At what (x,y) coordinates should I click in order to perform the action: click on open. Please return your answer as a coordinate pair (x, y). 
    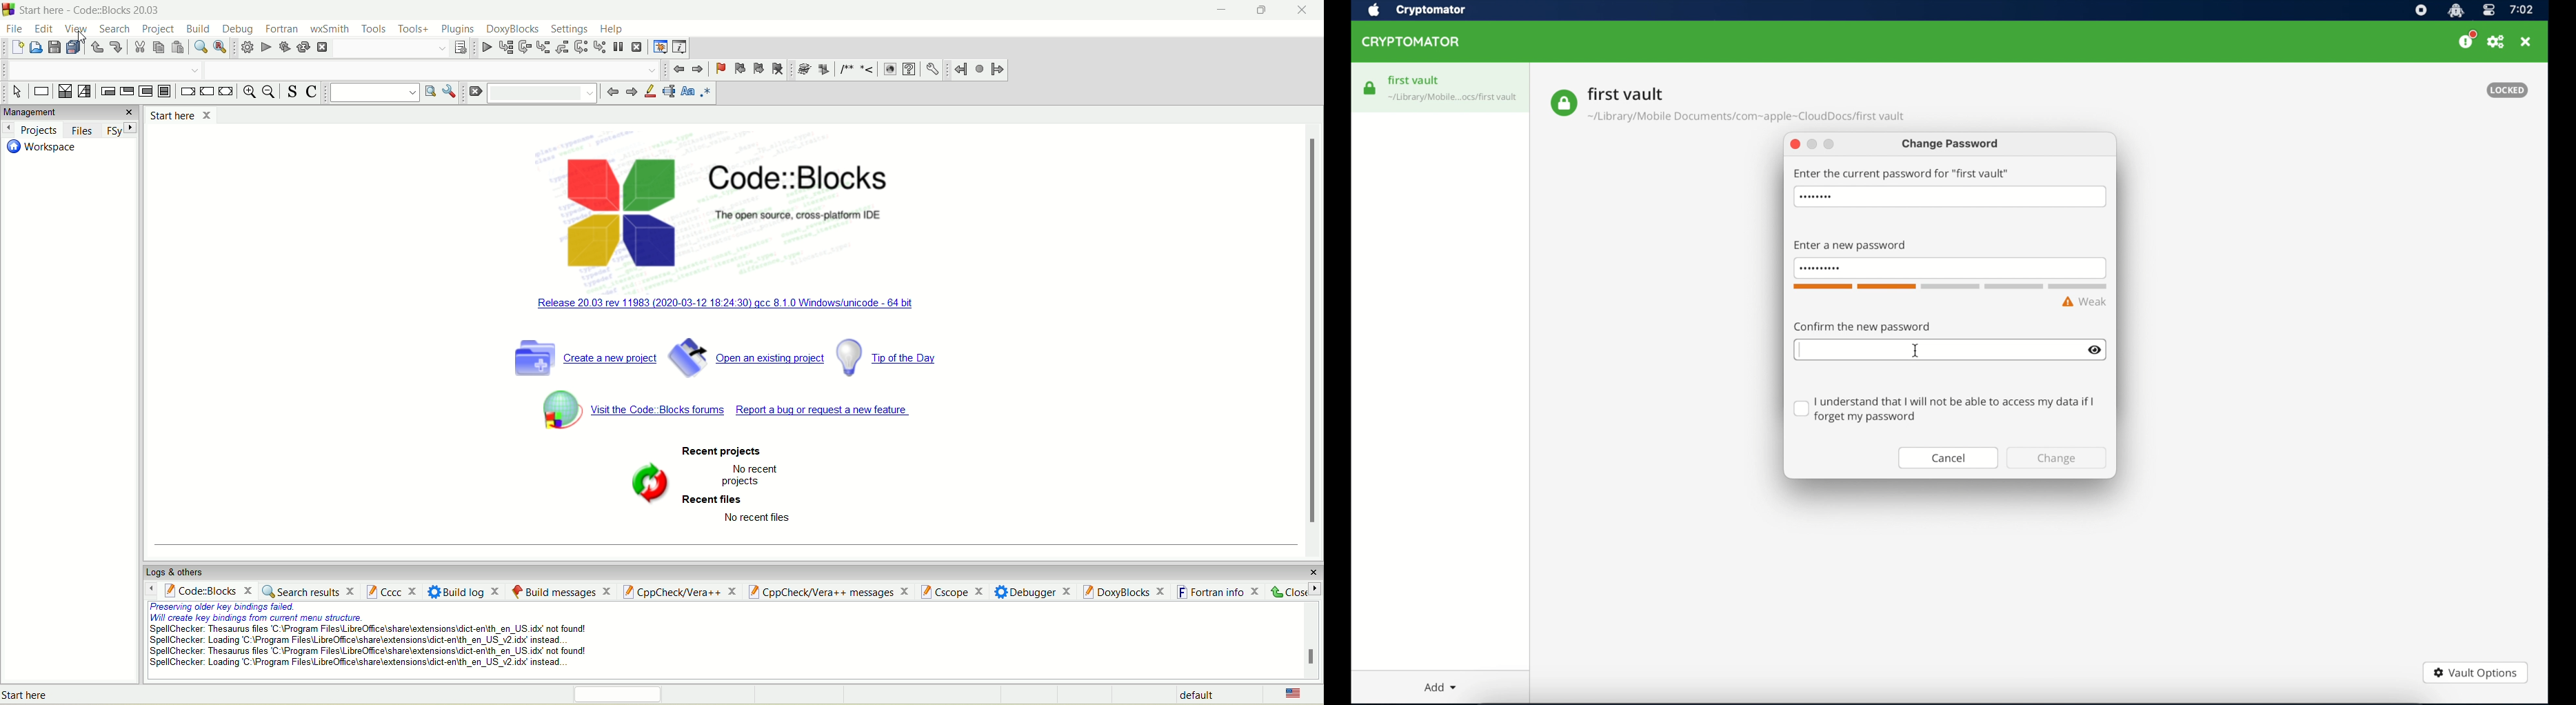
    Looking at the image, I should click on (34, 47).